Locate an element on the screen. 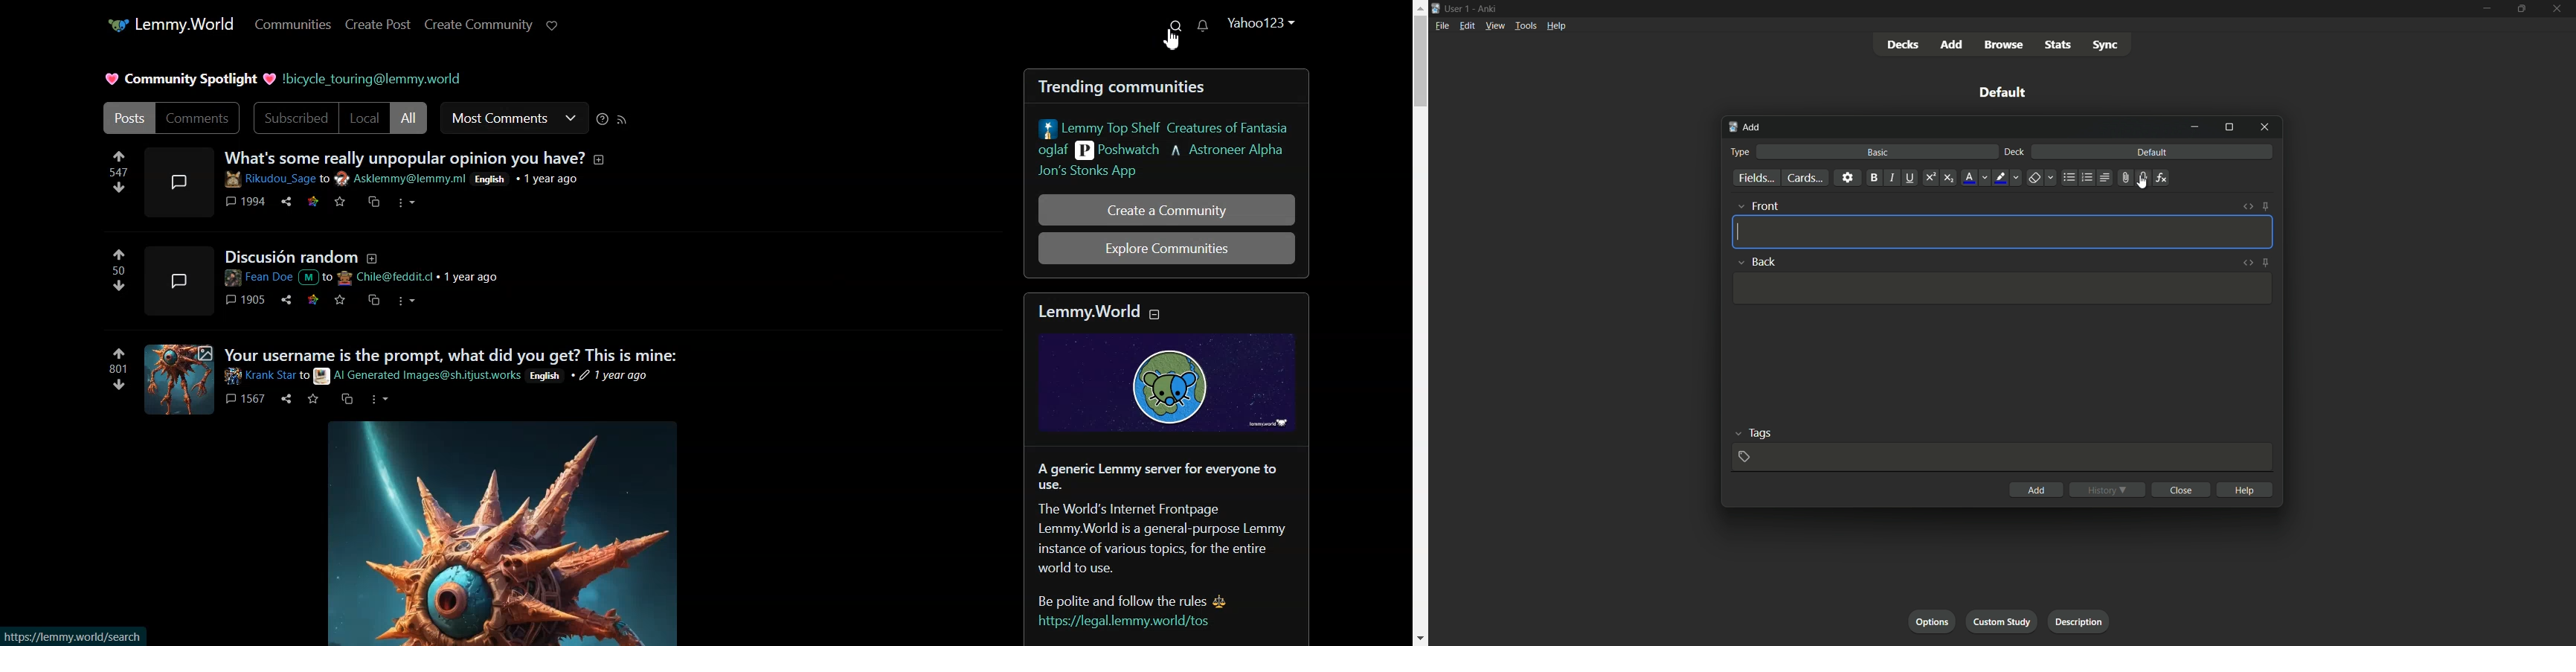 The width and height of the screenshot is (2576, 672). toggle html editor is located at coordinates (2248, 208).